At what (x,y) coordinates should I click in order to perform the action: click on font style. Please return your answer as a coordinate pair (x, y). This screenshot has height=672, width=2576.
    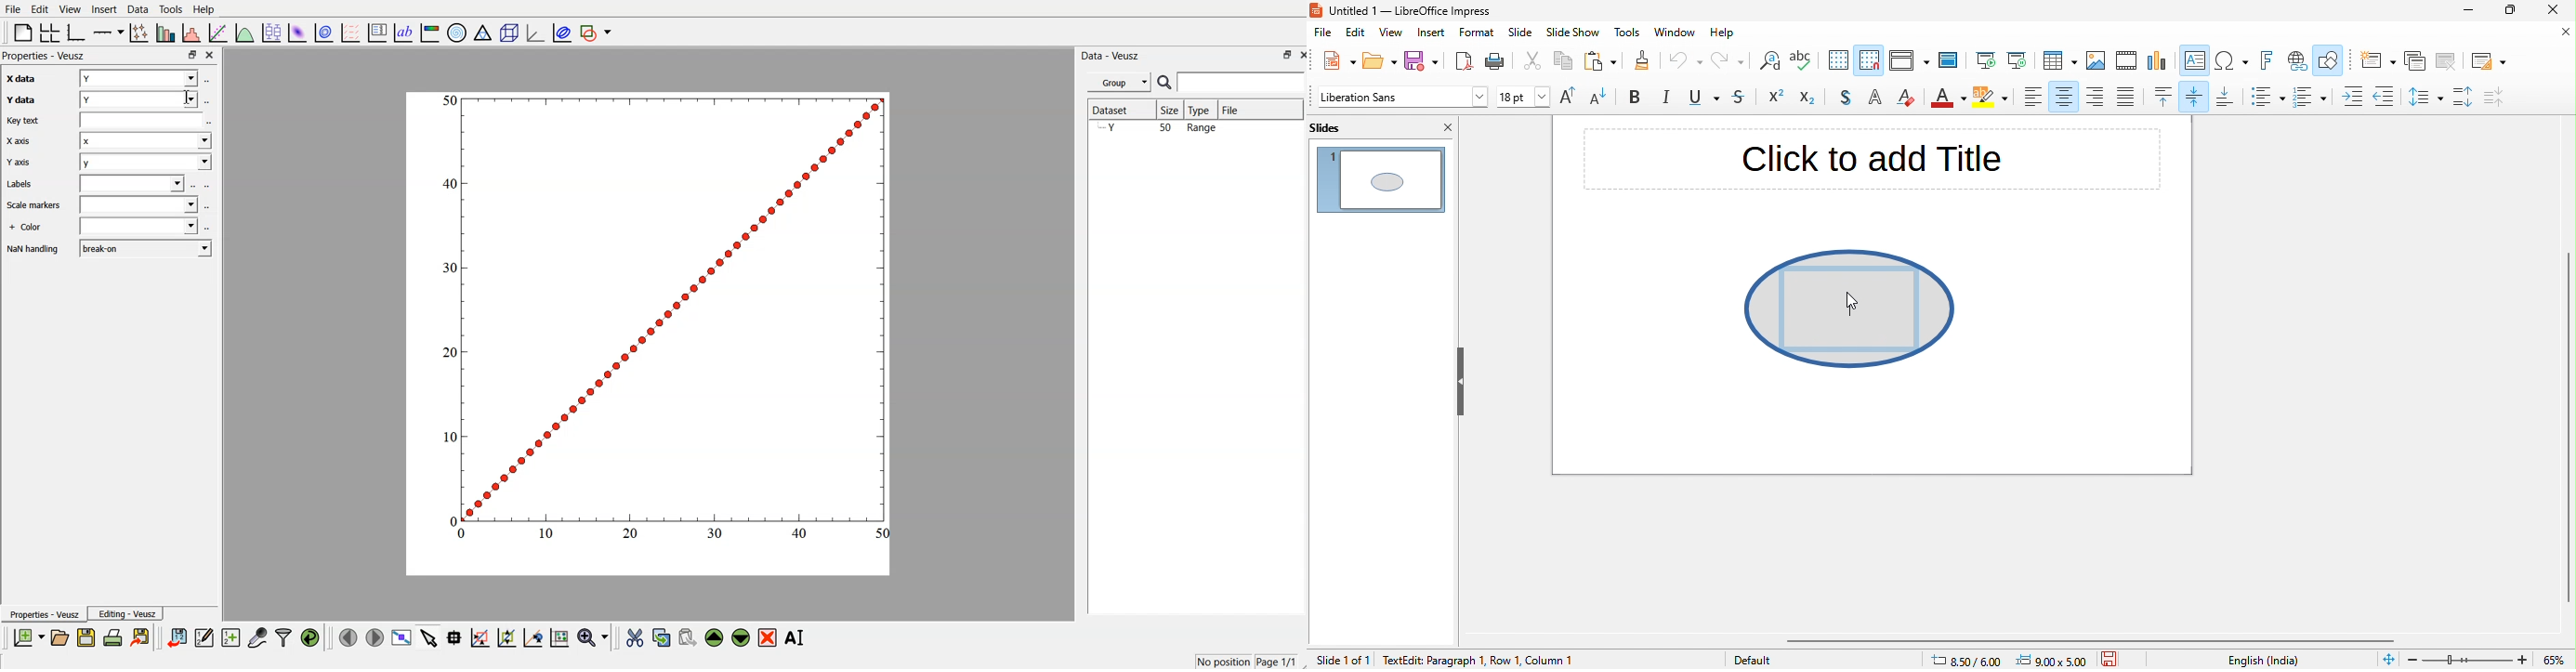
    Looking at the image, I should click on (1400, 98).